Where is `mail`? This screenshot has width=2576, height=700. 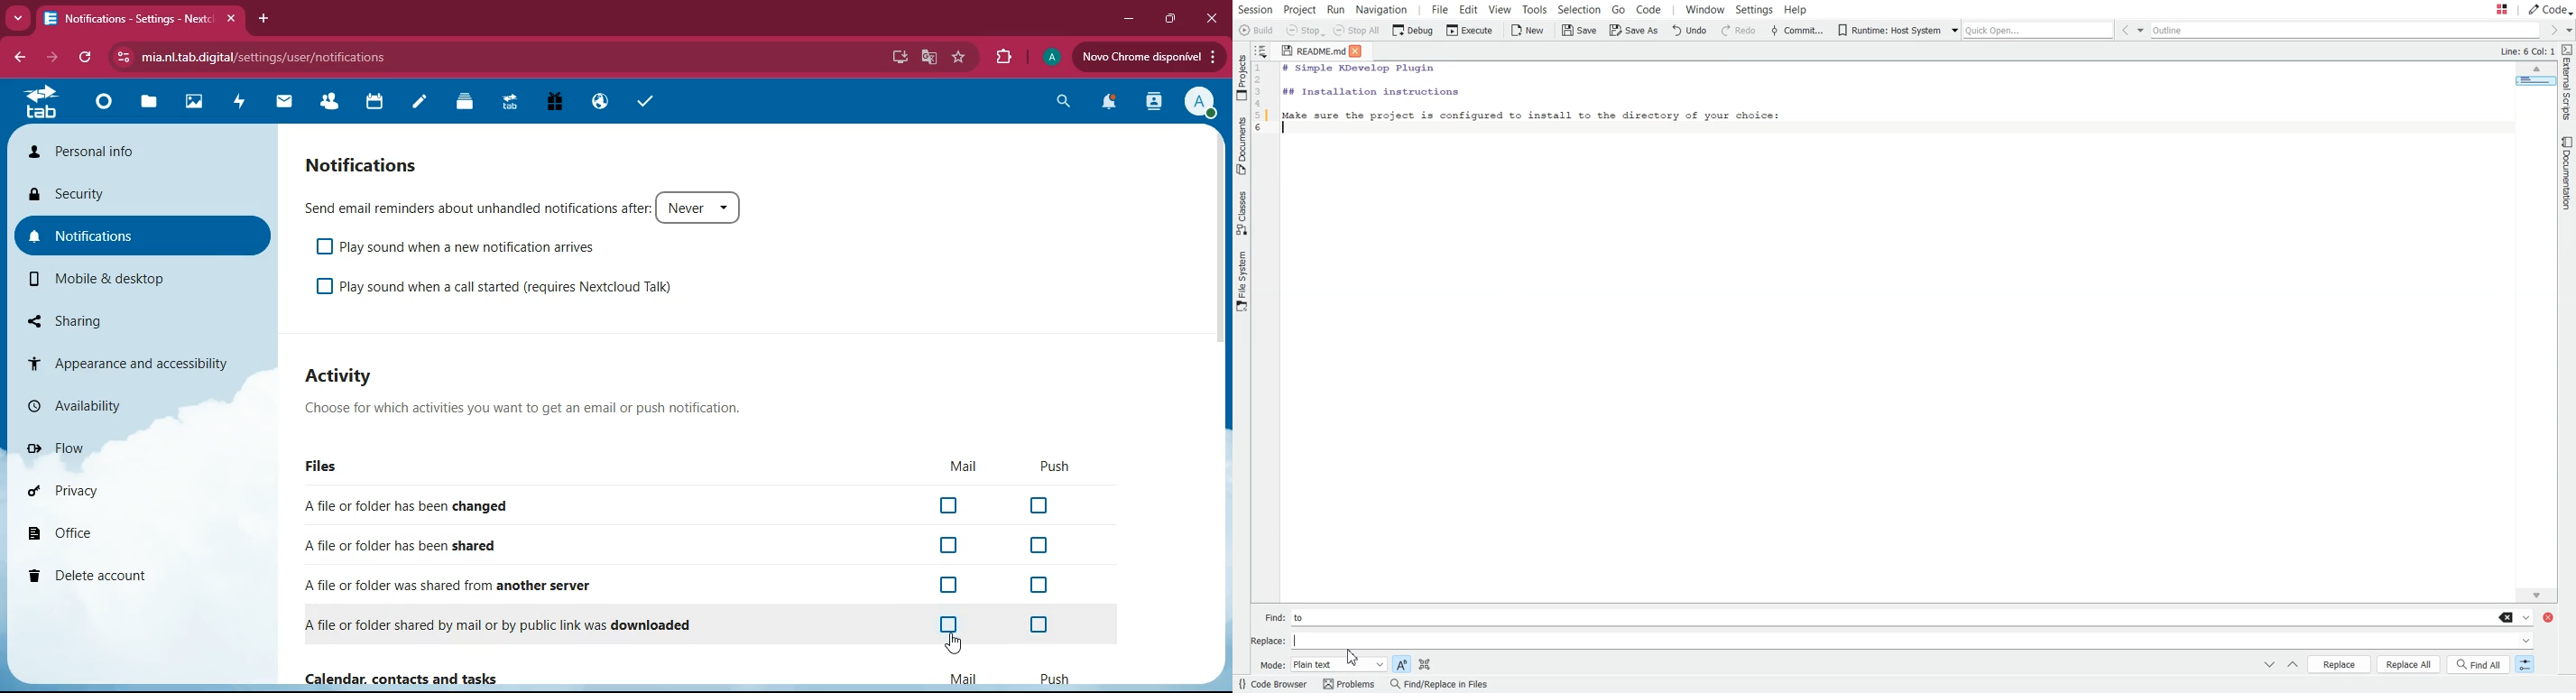
mail is located at coordinates (964, 676).